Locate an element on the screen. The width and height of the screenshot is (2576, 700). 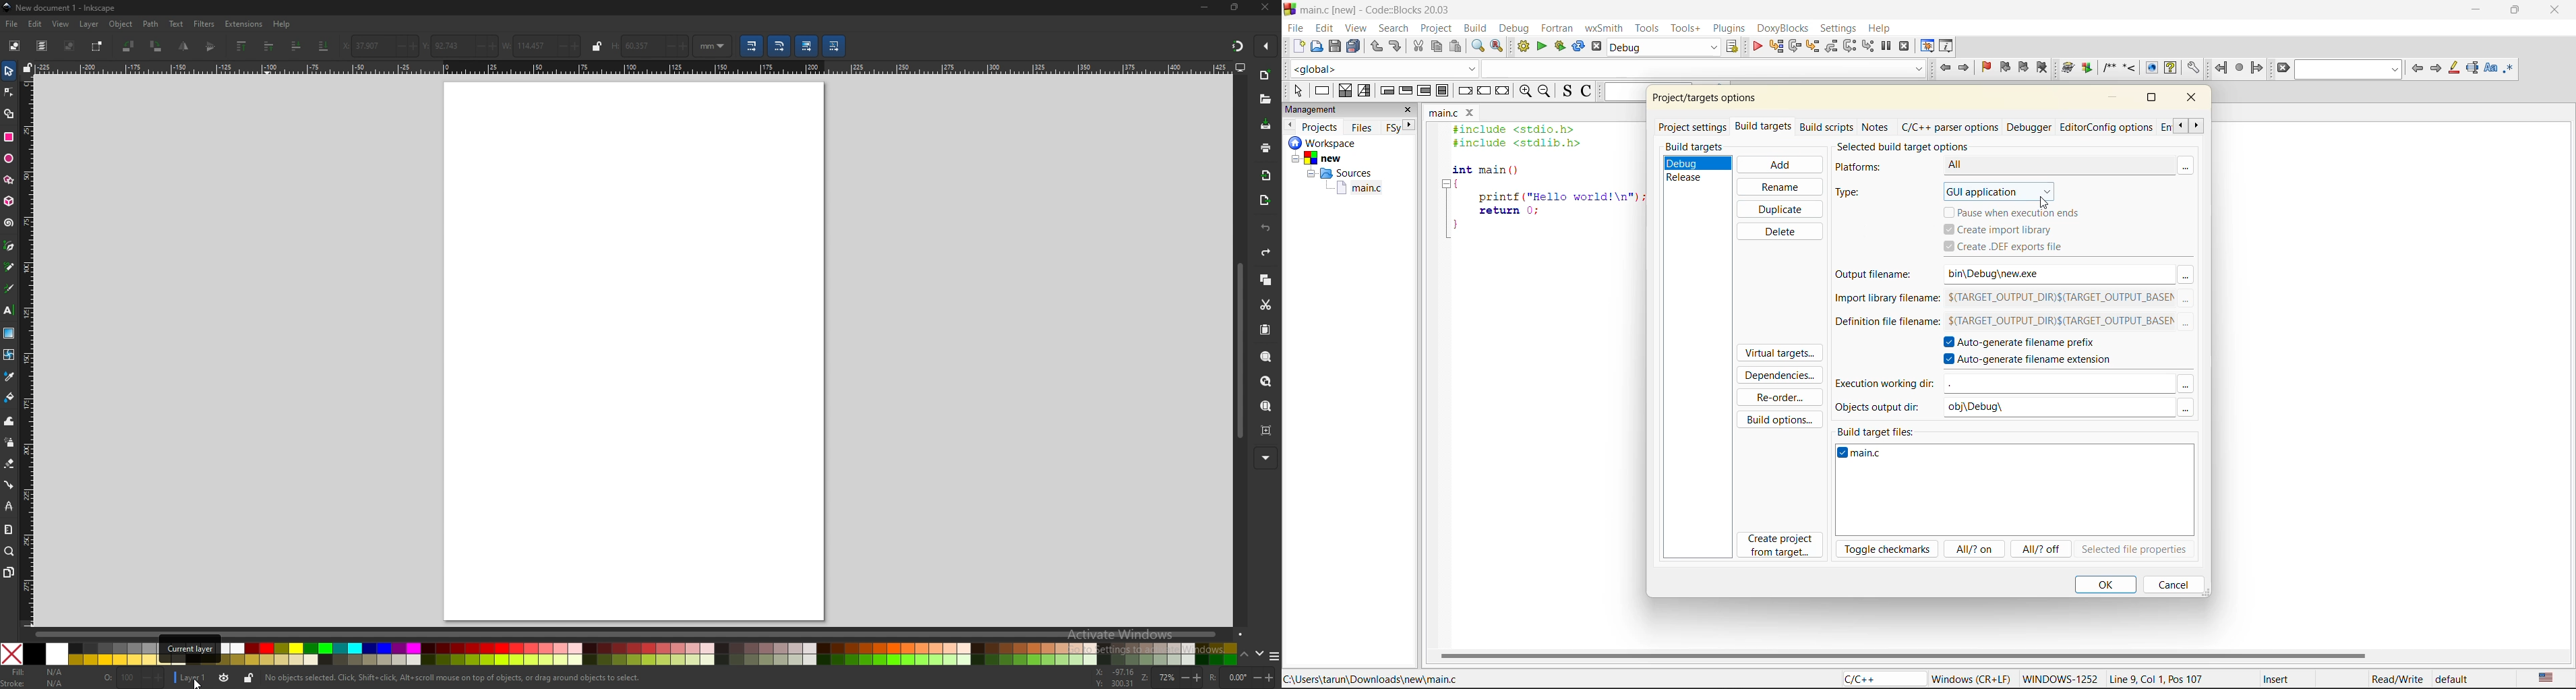
toggle comments is located at coordinates (1586, 92).